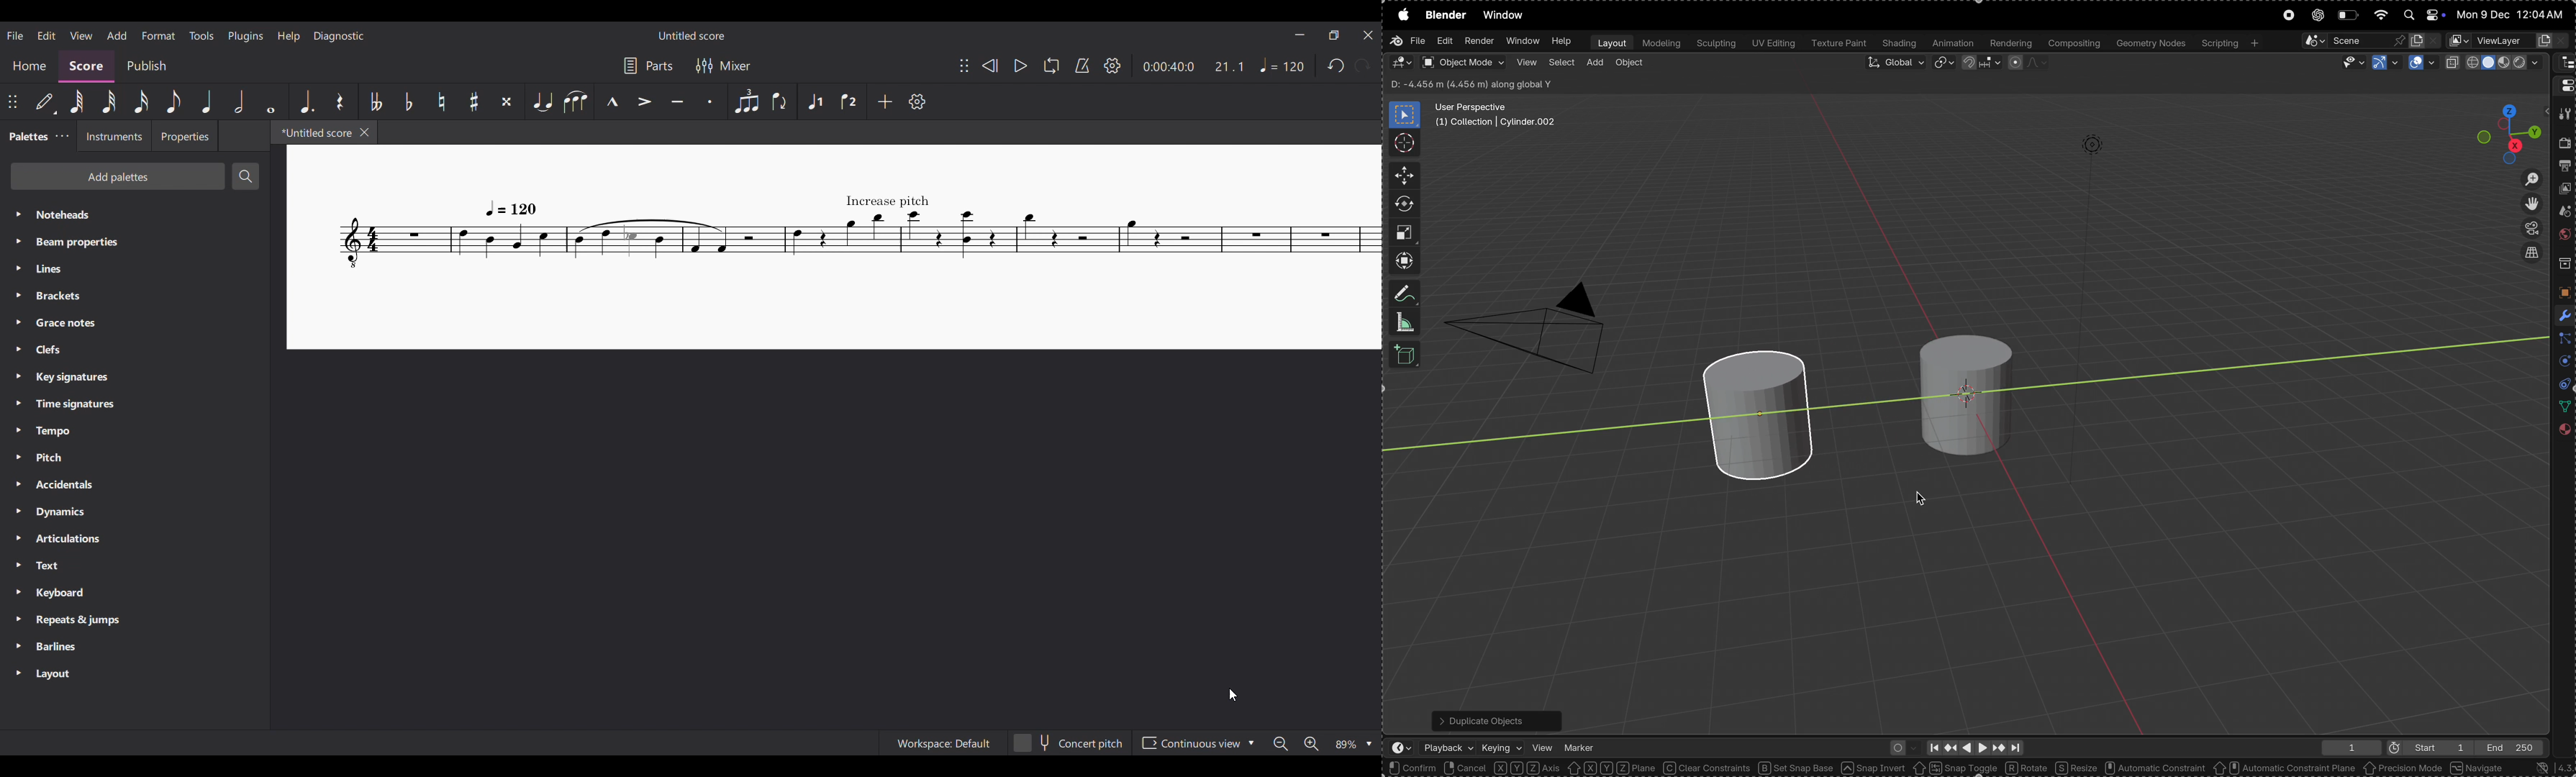  What do you see at coordinates (109, 102) in the screenshot?
I see `32nd note` at bounding box center [109, 102].